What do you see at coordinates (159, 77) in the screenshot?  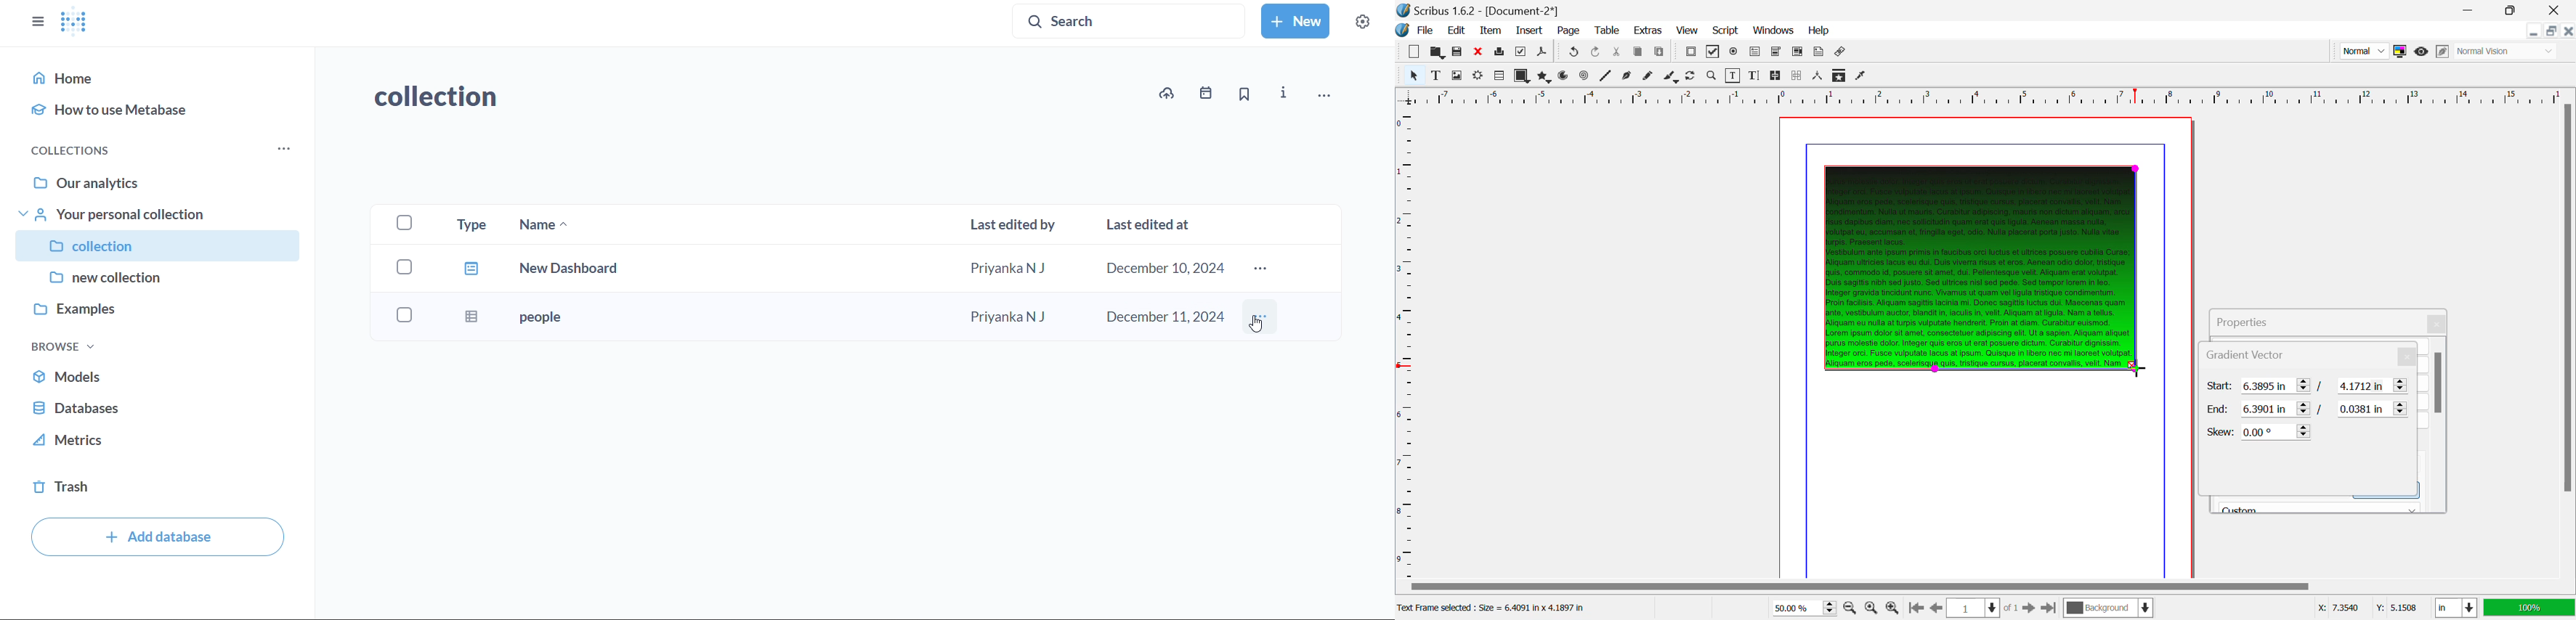 I see `home` at bounding box center [159, 77].